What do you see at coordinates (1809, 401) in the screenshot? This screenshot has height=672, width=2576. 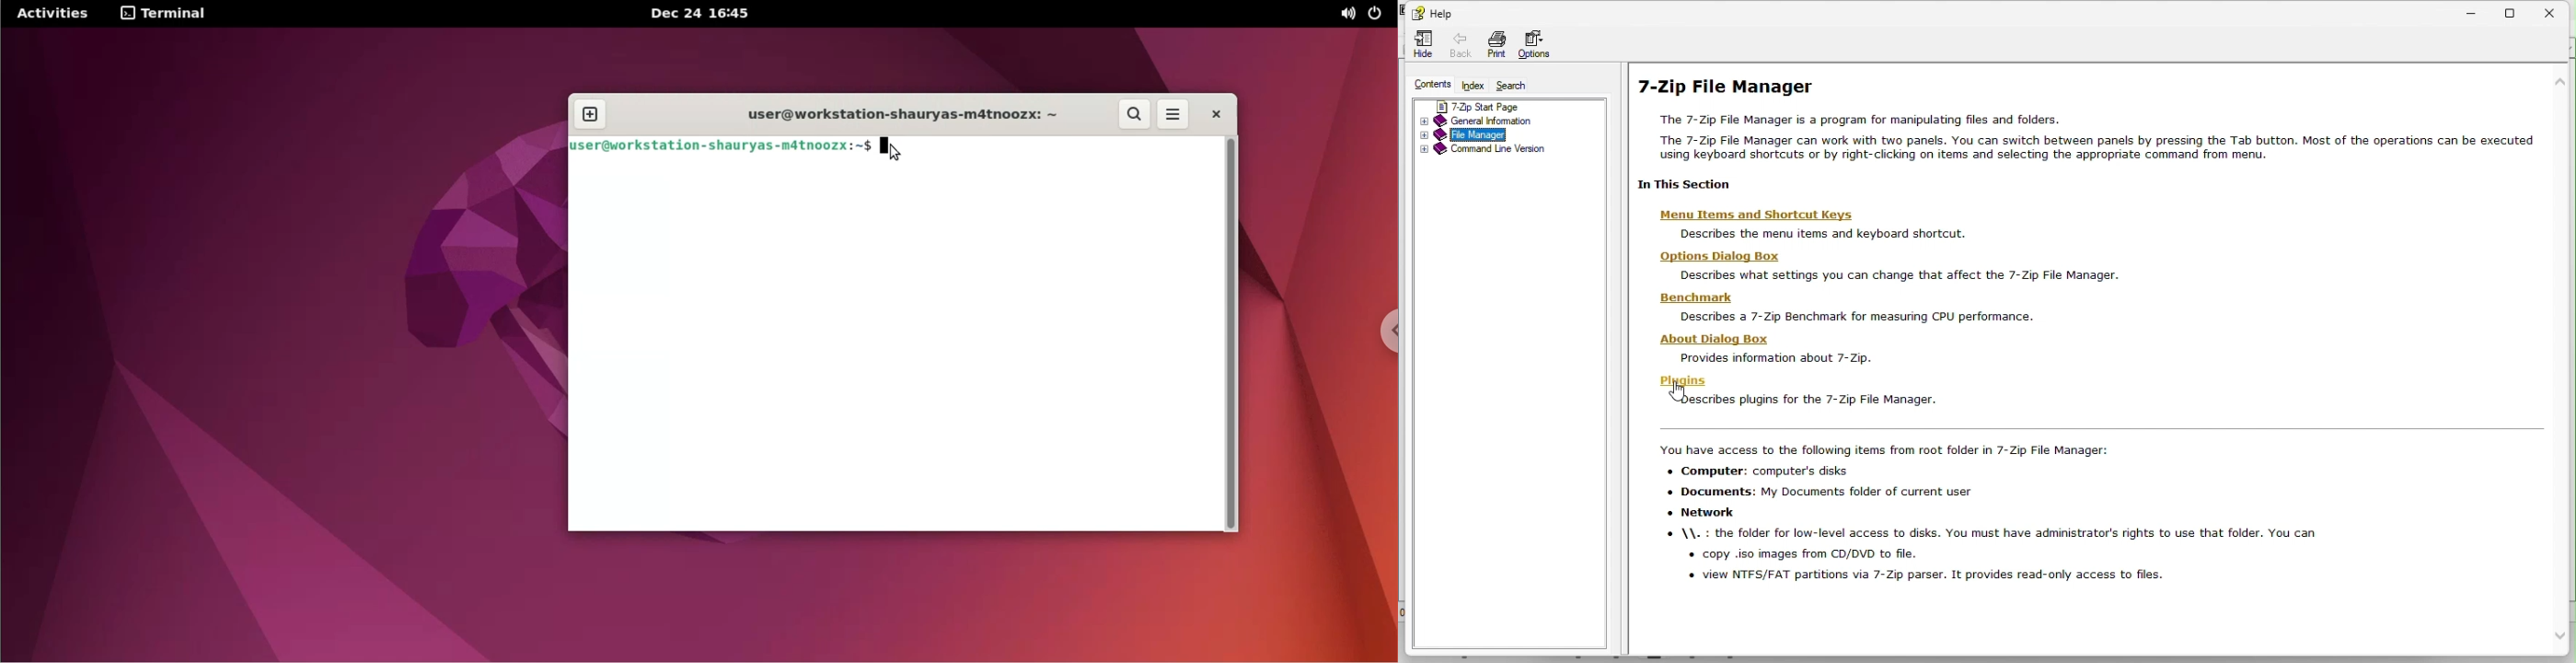 I see `| “Describes plugins for the 7-Zip File Manager.` at bounding box center [1809, 401].